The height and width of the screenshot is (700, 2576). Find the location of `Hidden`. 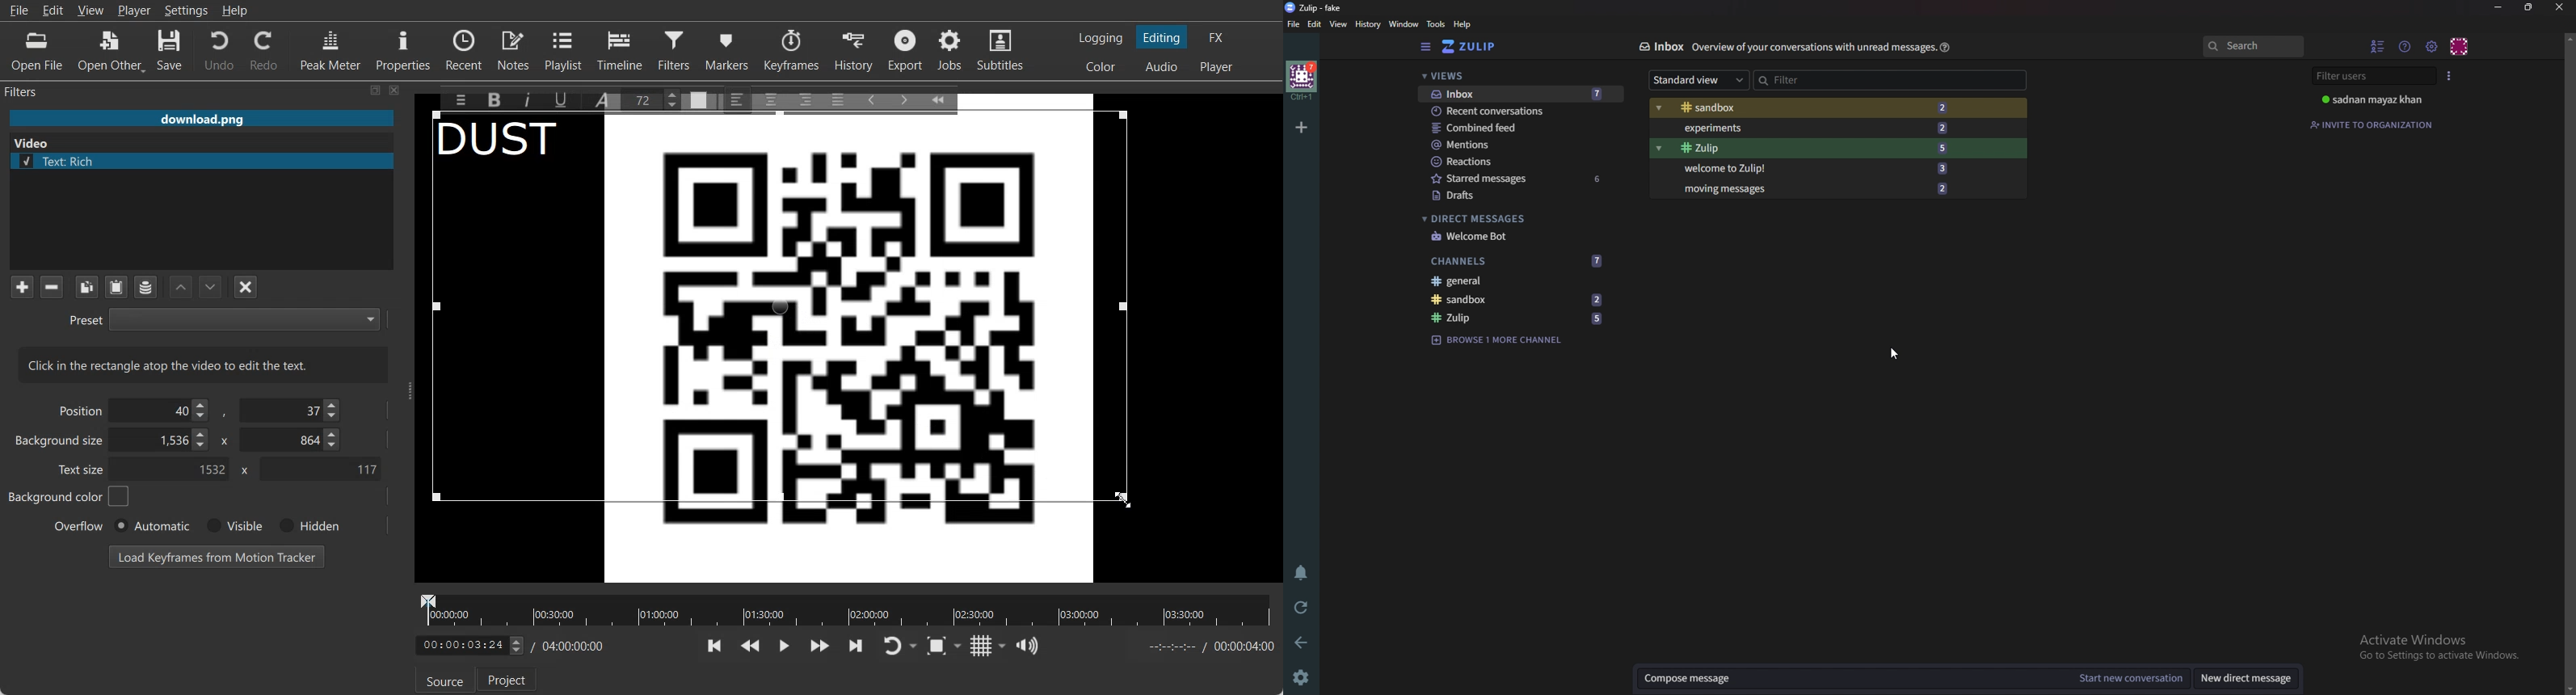

Hidden is located at coordinates (306, 525).